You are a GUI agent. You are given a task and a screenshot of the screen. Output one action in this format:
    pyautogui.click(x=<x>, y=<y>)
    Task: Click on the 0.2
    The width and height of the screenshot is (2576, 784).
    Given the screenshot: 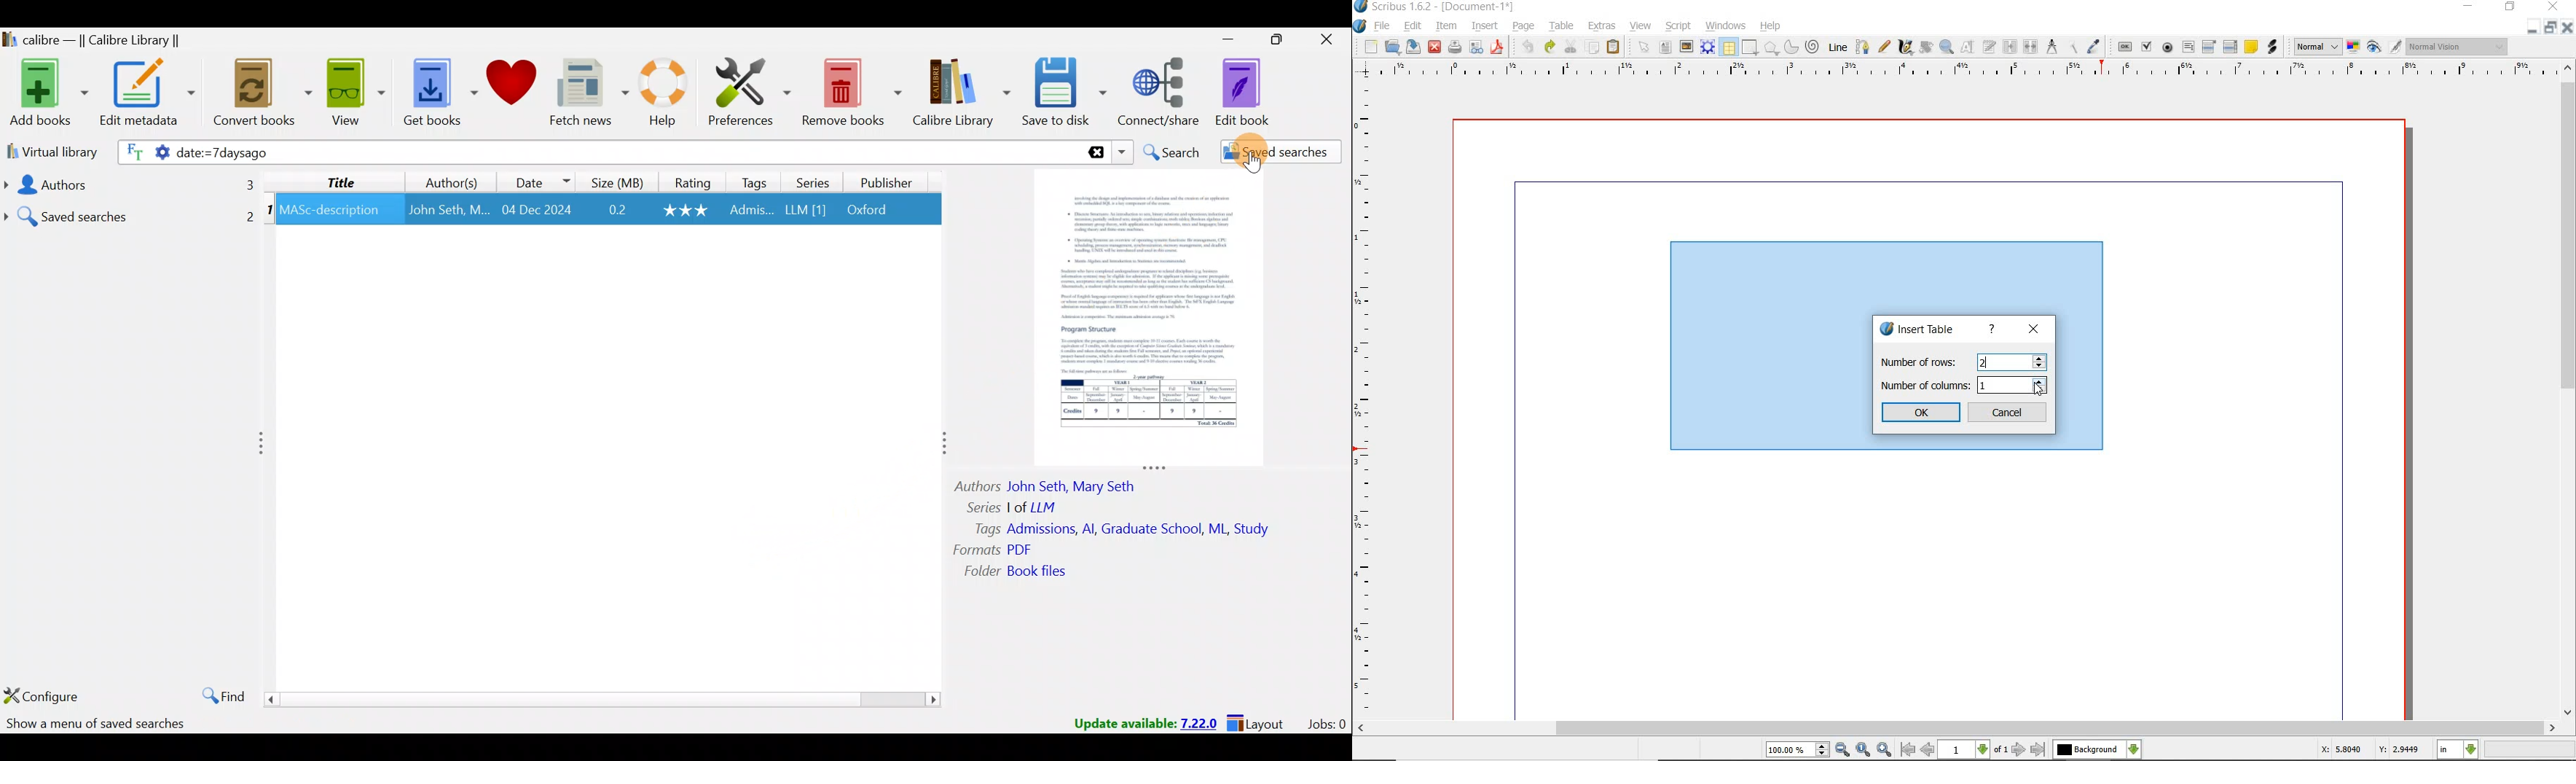 What is the action you would take?
    pyautogui.click(x=618, y=211)
    